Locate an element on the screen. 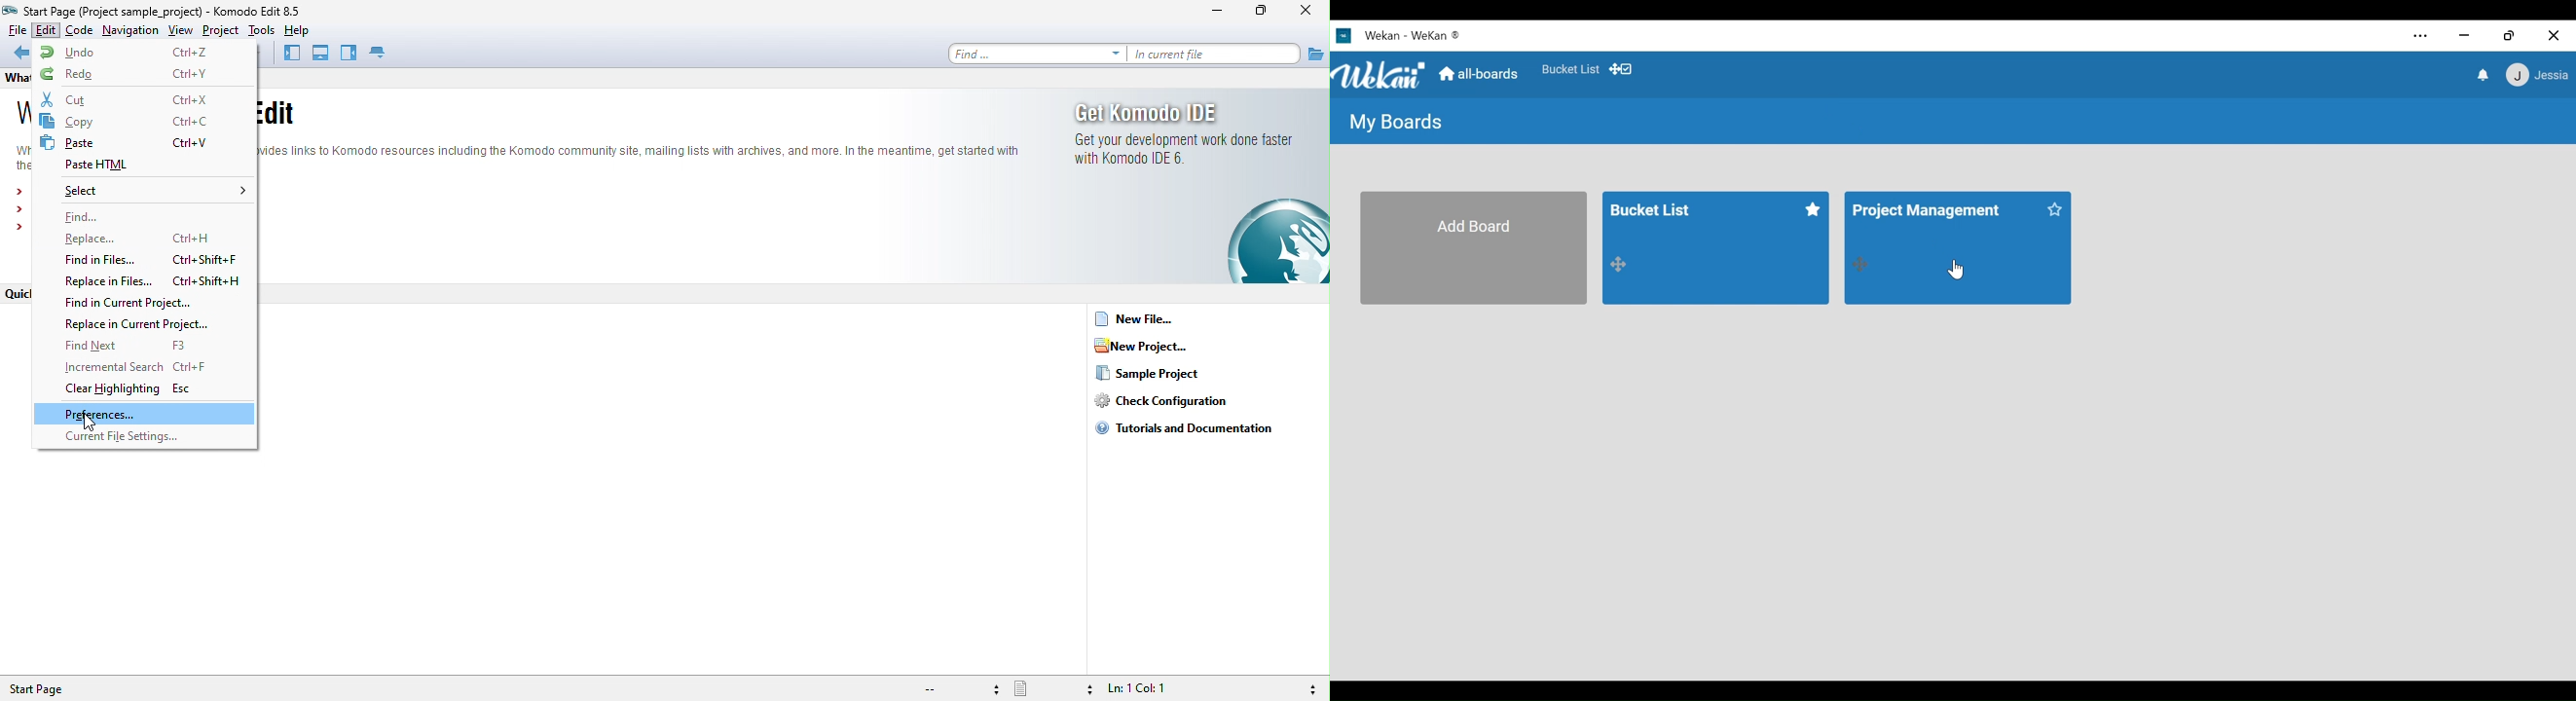 This screenshot has width=2576, height=728. cursor is located at coordinates (1956, 271).